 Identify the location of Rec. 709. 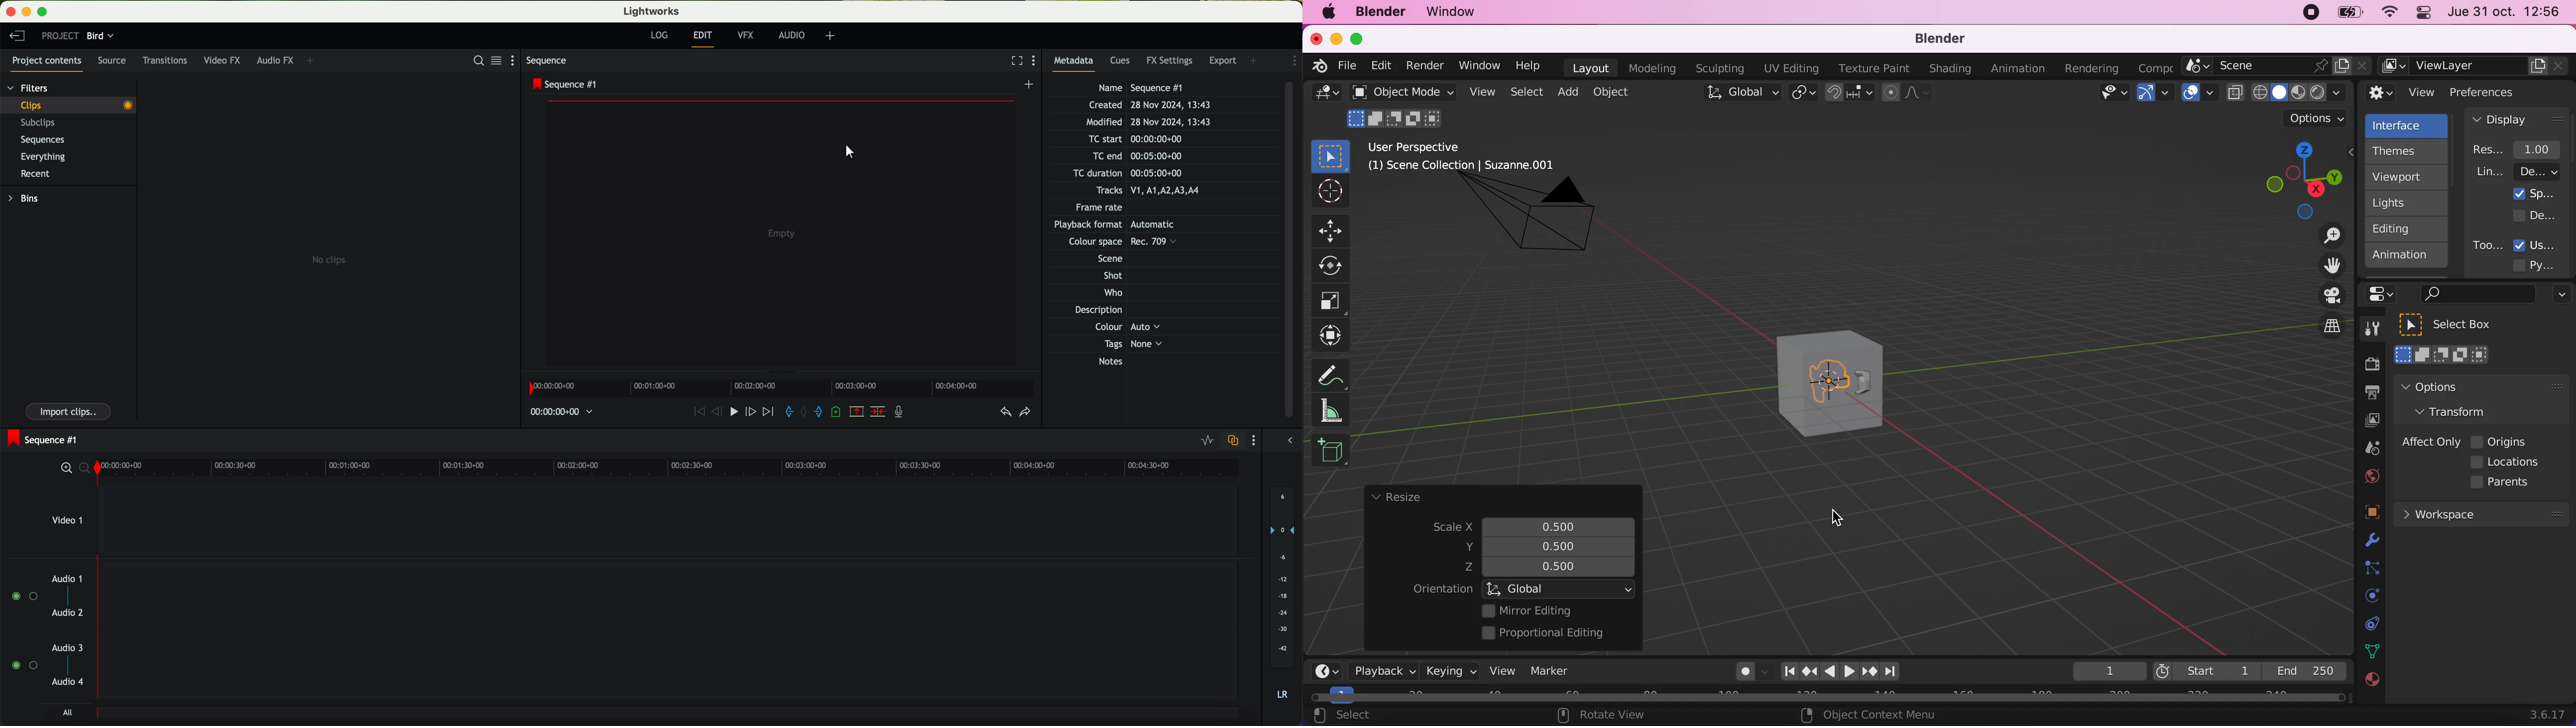
(1135, 240).